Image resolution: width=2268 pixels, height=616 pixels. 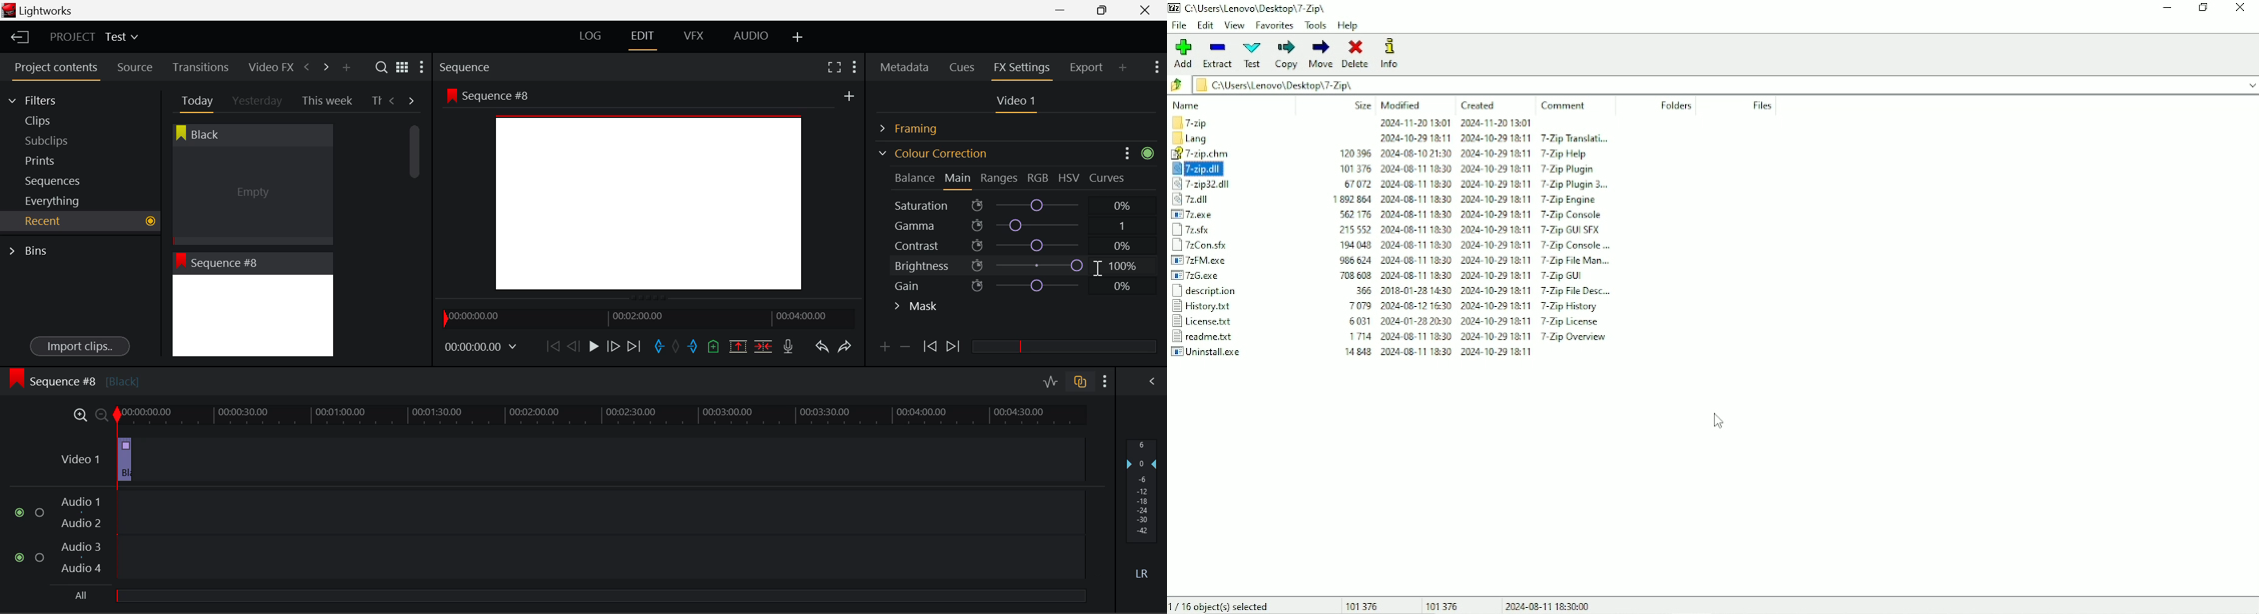 What do you see at coordinates (613, 346) in the screenshot?
I see `Go Forward` at bounding box center [613, 346].